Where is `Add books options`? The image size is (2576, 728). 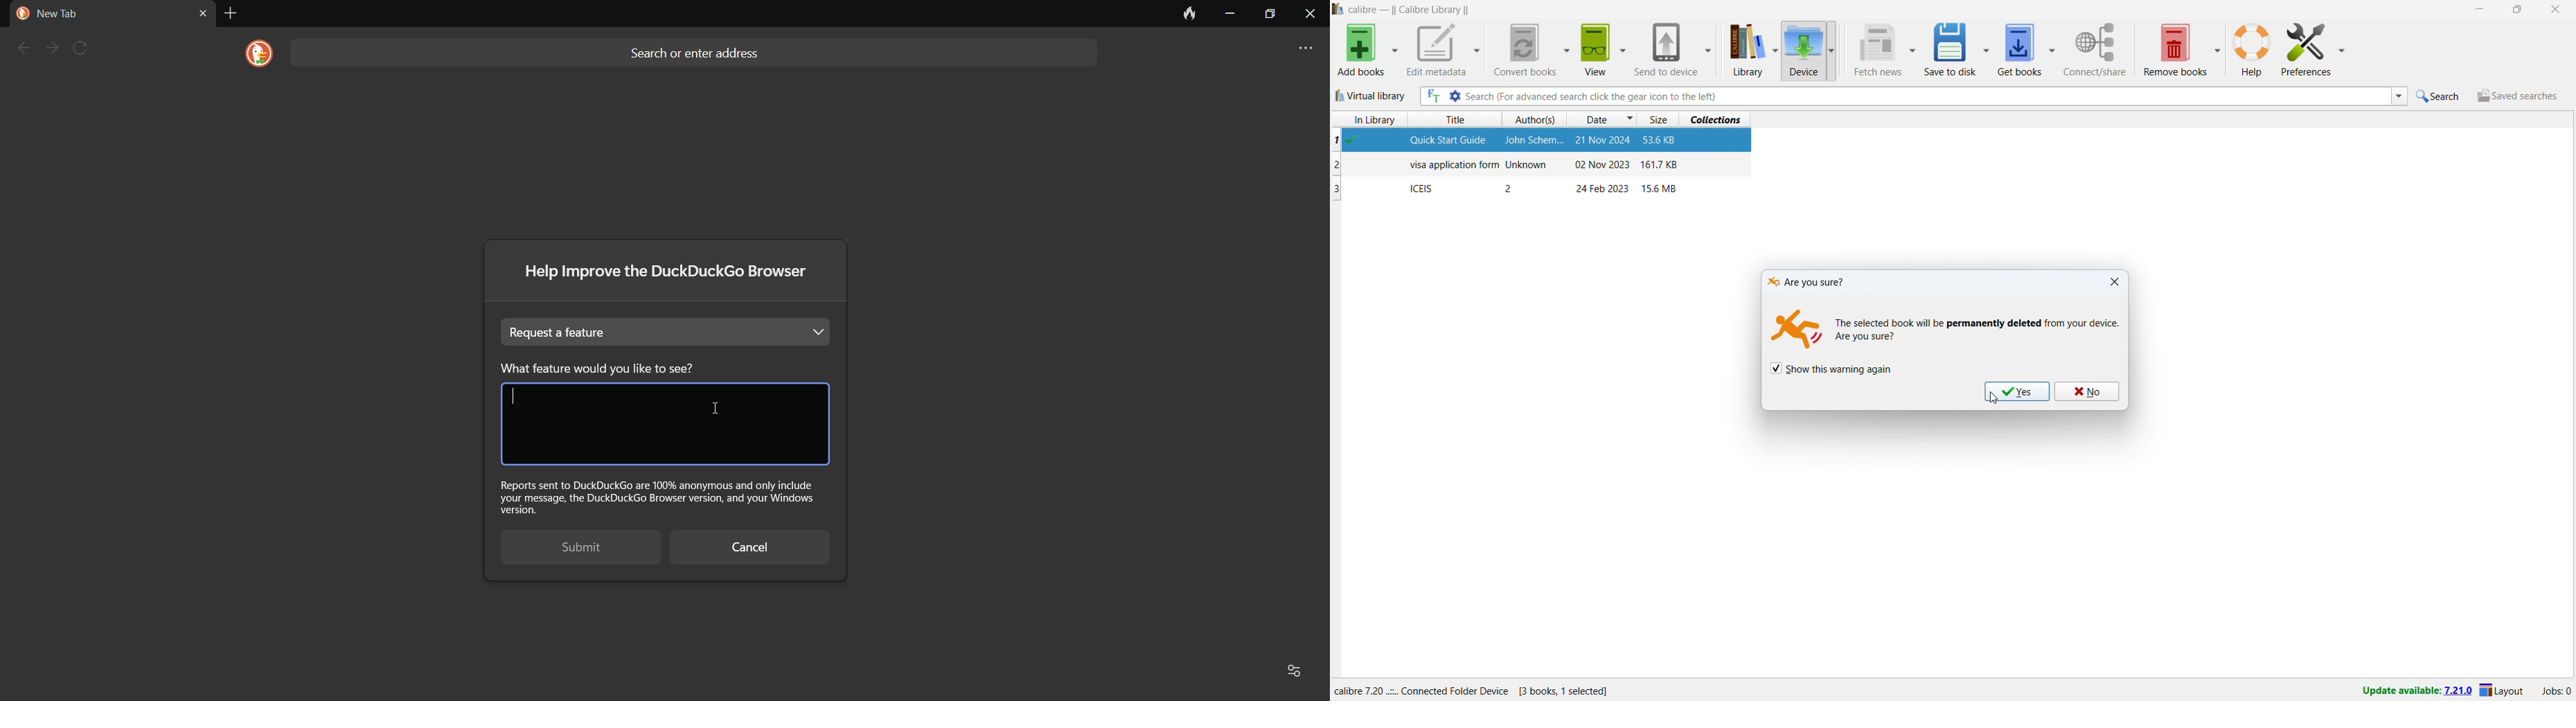 Add books options is located at coordinates (1395, 50).